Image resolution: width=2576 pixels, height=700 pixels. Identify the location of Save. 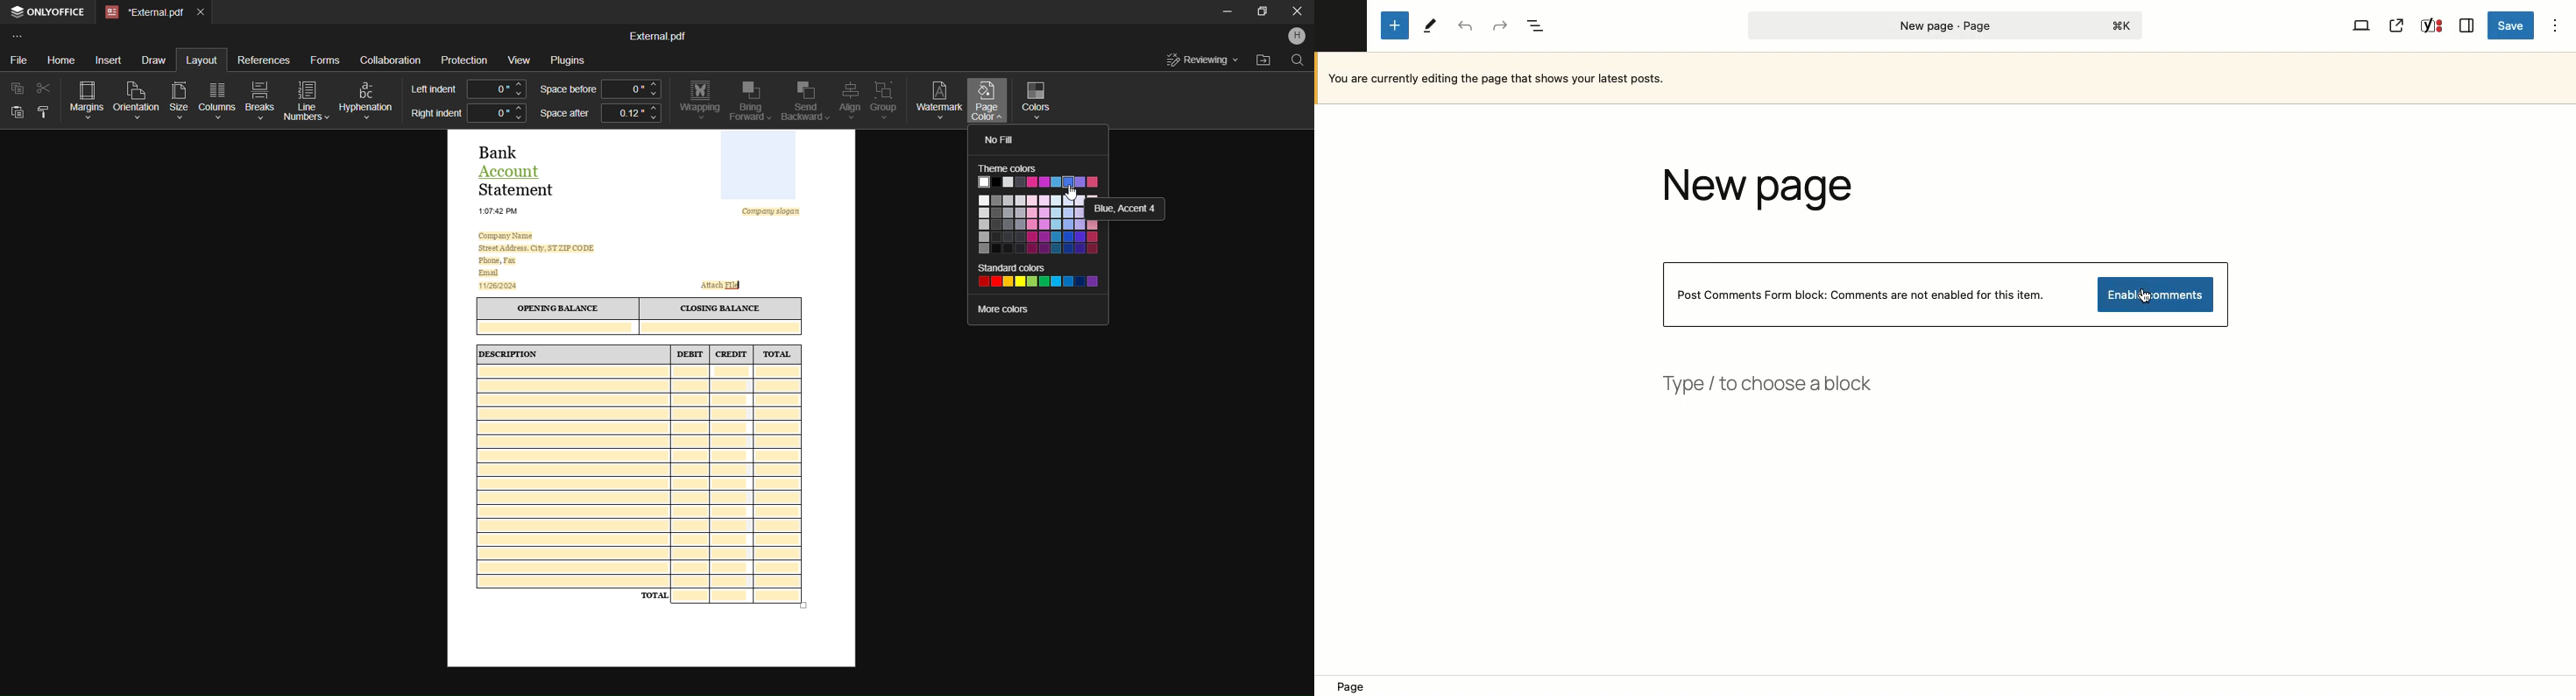
(2510, 25).